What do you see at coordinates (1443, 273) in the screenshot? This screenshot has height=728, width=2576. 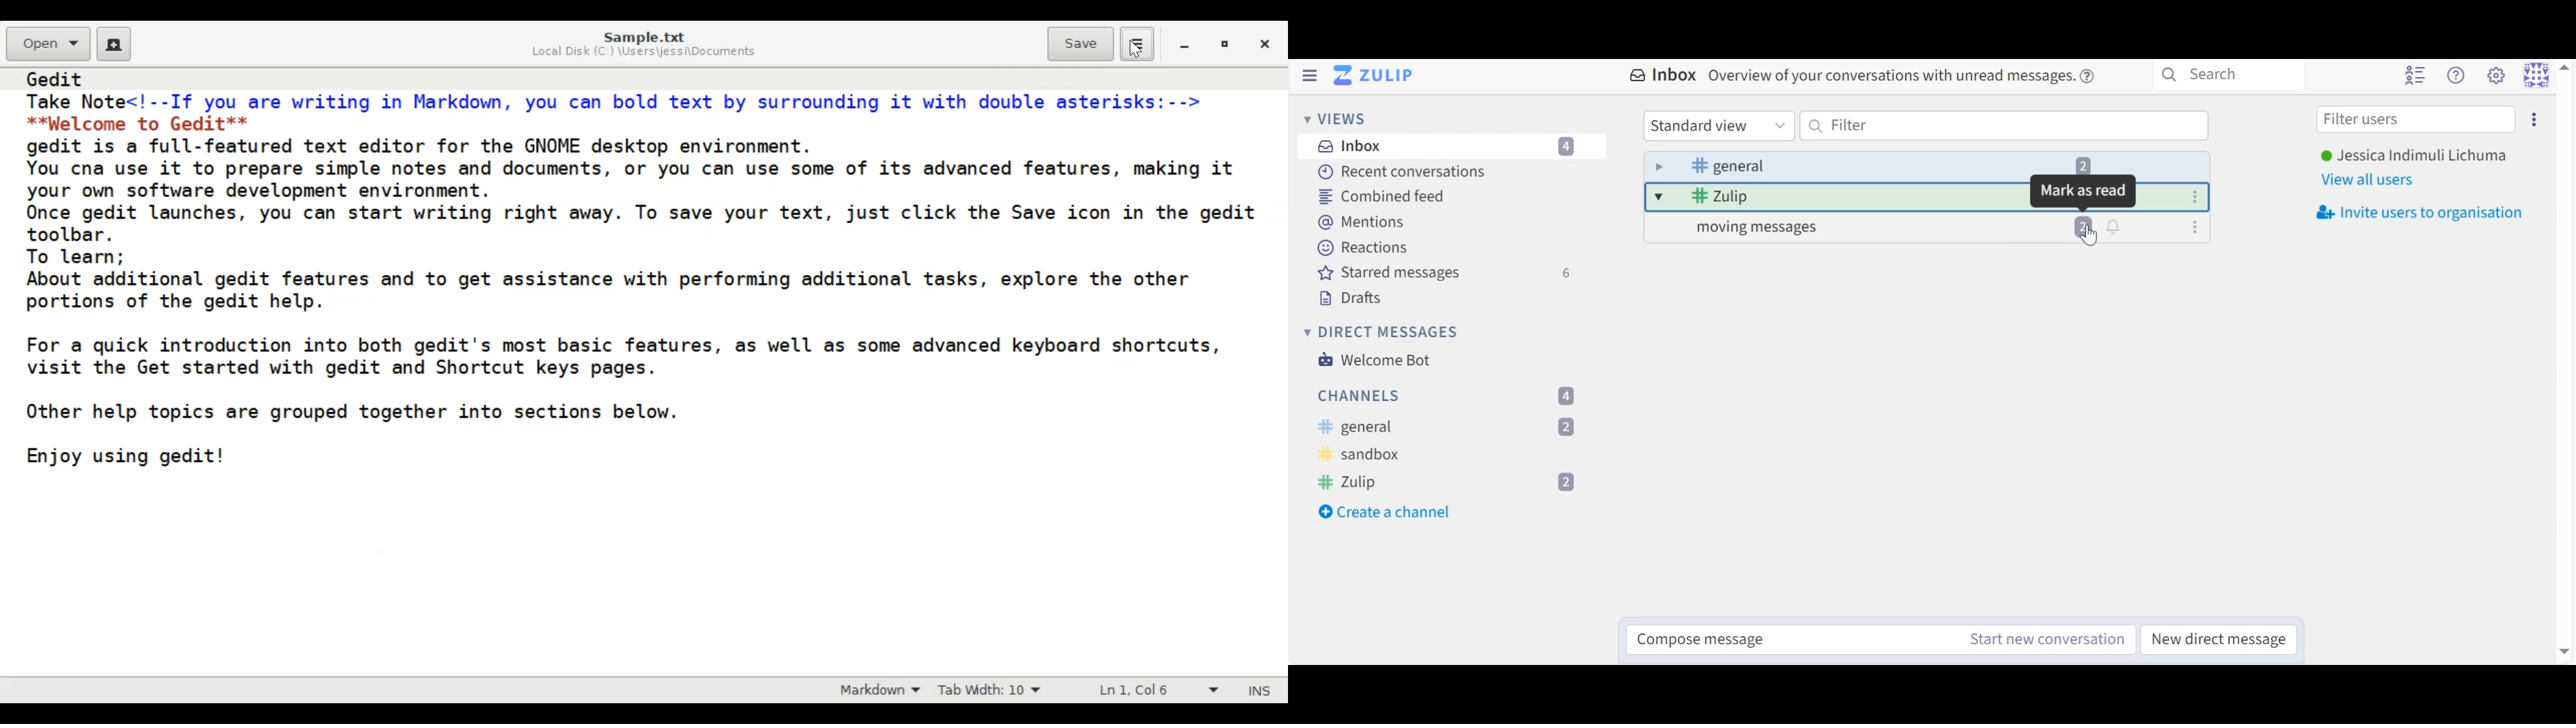 I see `Starred` at bounding box center [1443, 273].